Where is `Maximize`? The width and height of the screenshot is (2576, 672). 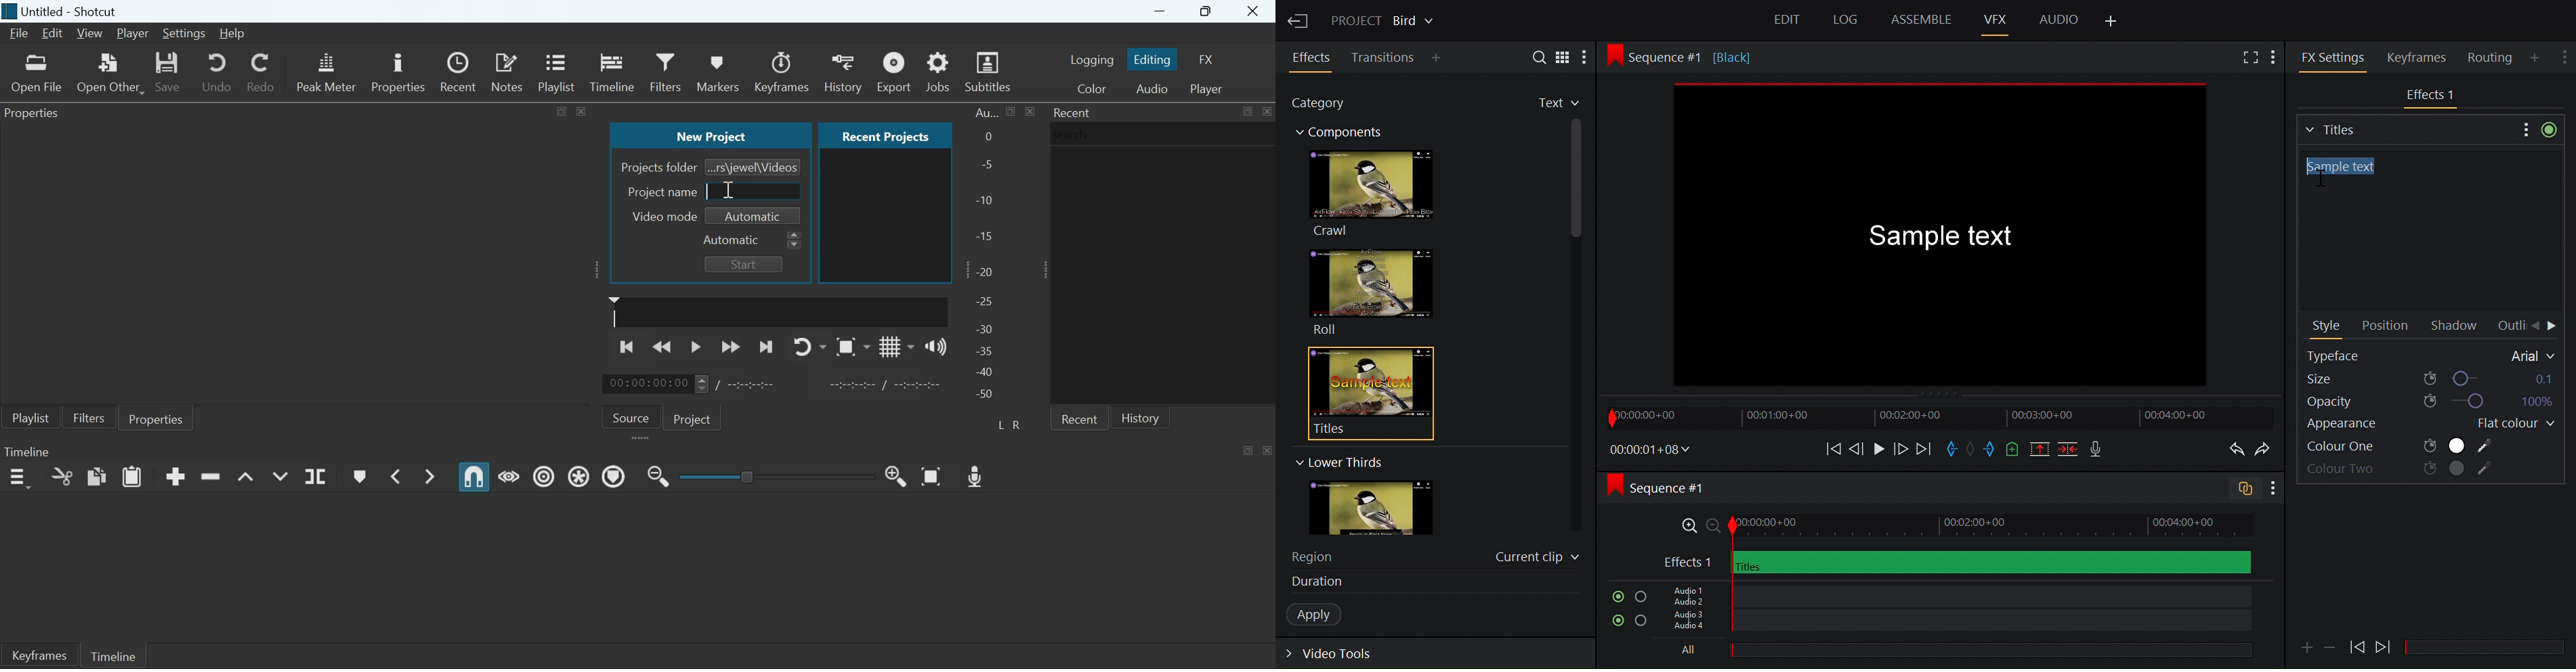
Maximize is located at coordinates (563, 110).